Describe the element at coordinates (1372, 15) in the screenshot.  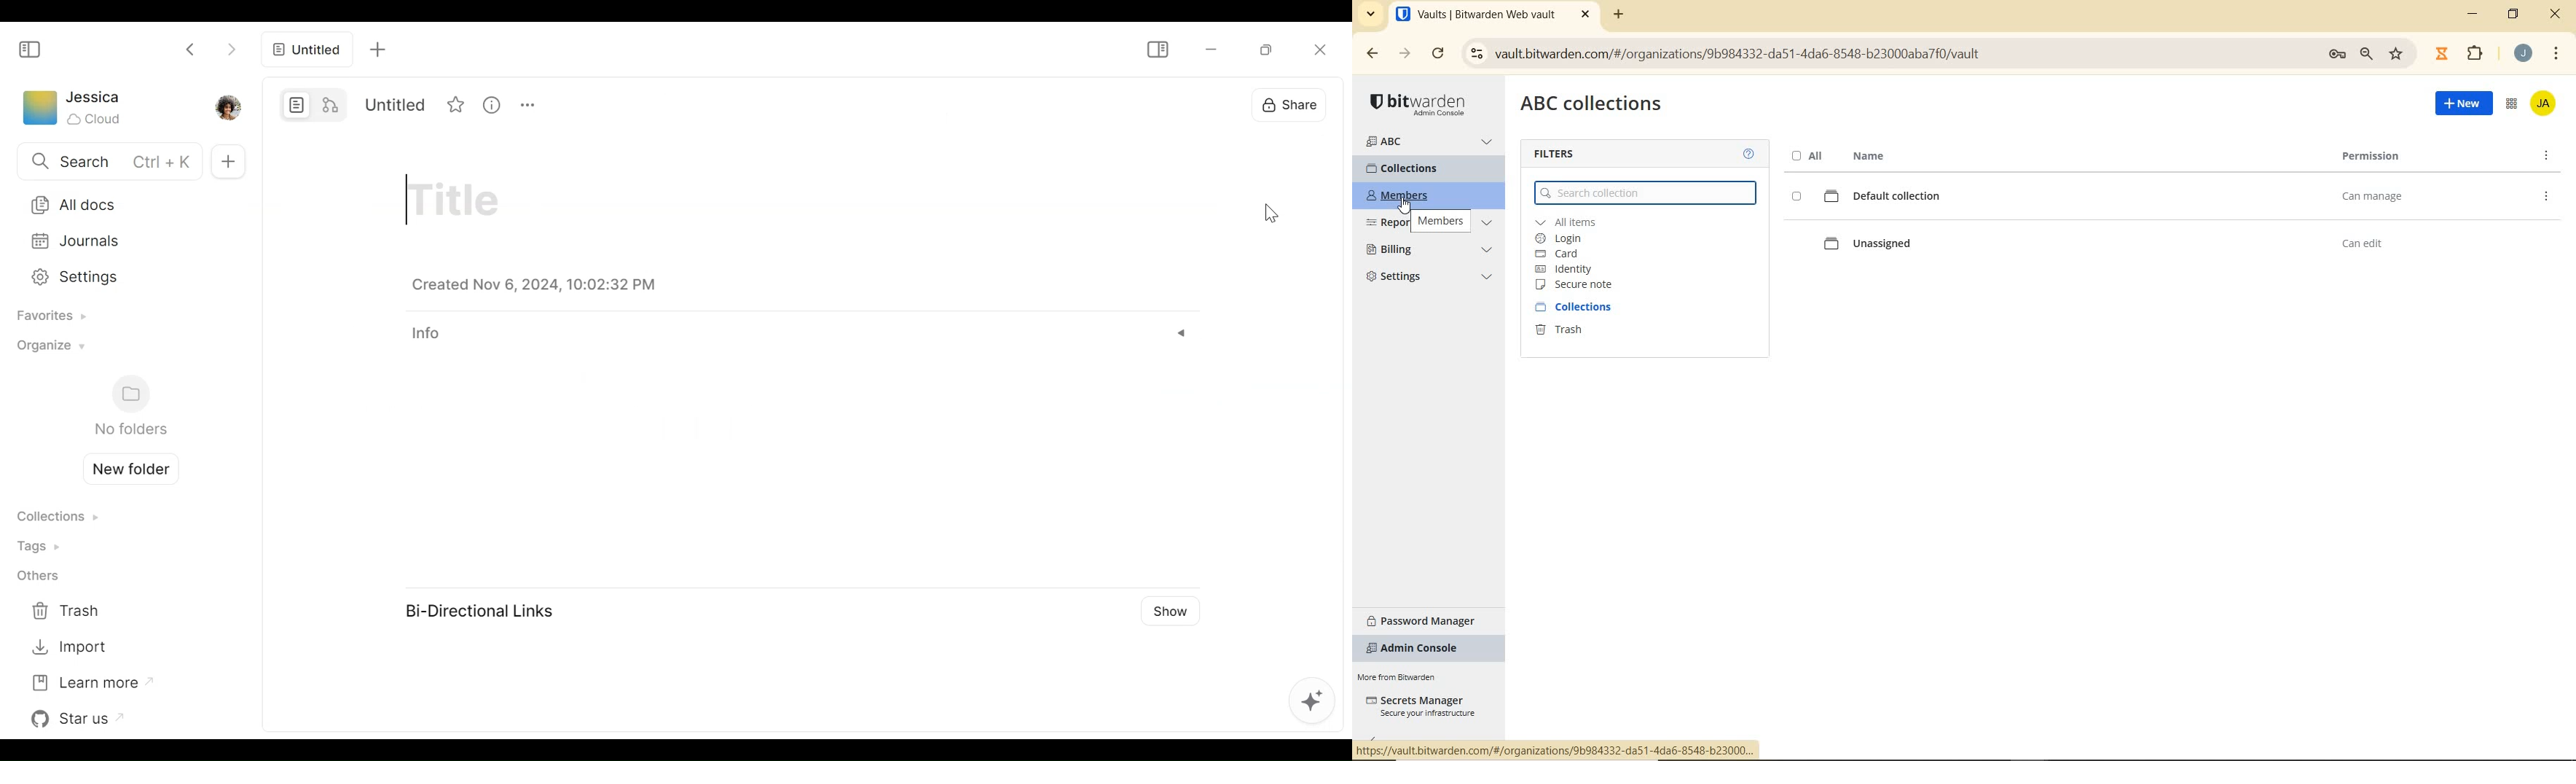
I see `SEARCH TABS` at that location.